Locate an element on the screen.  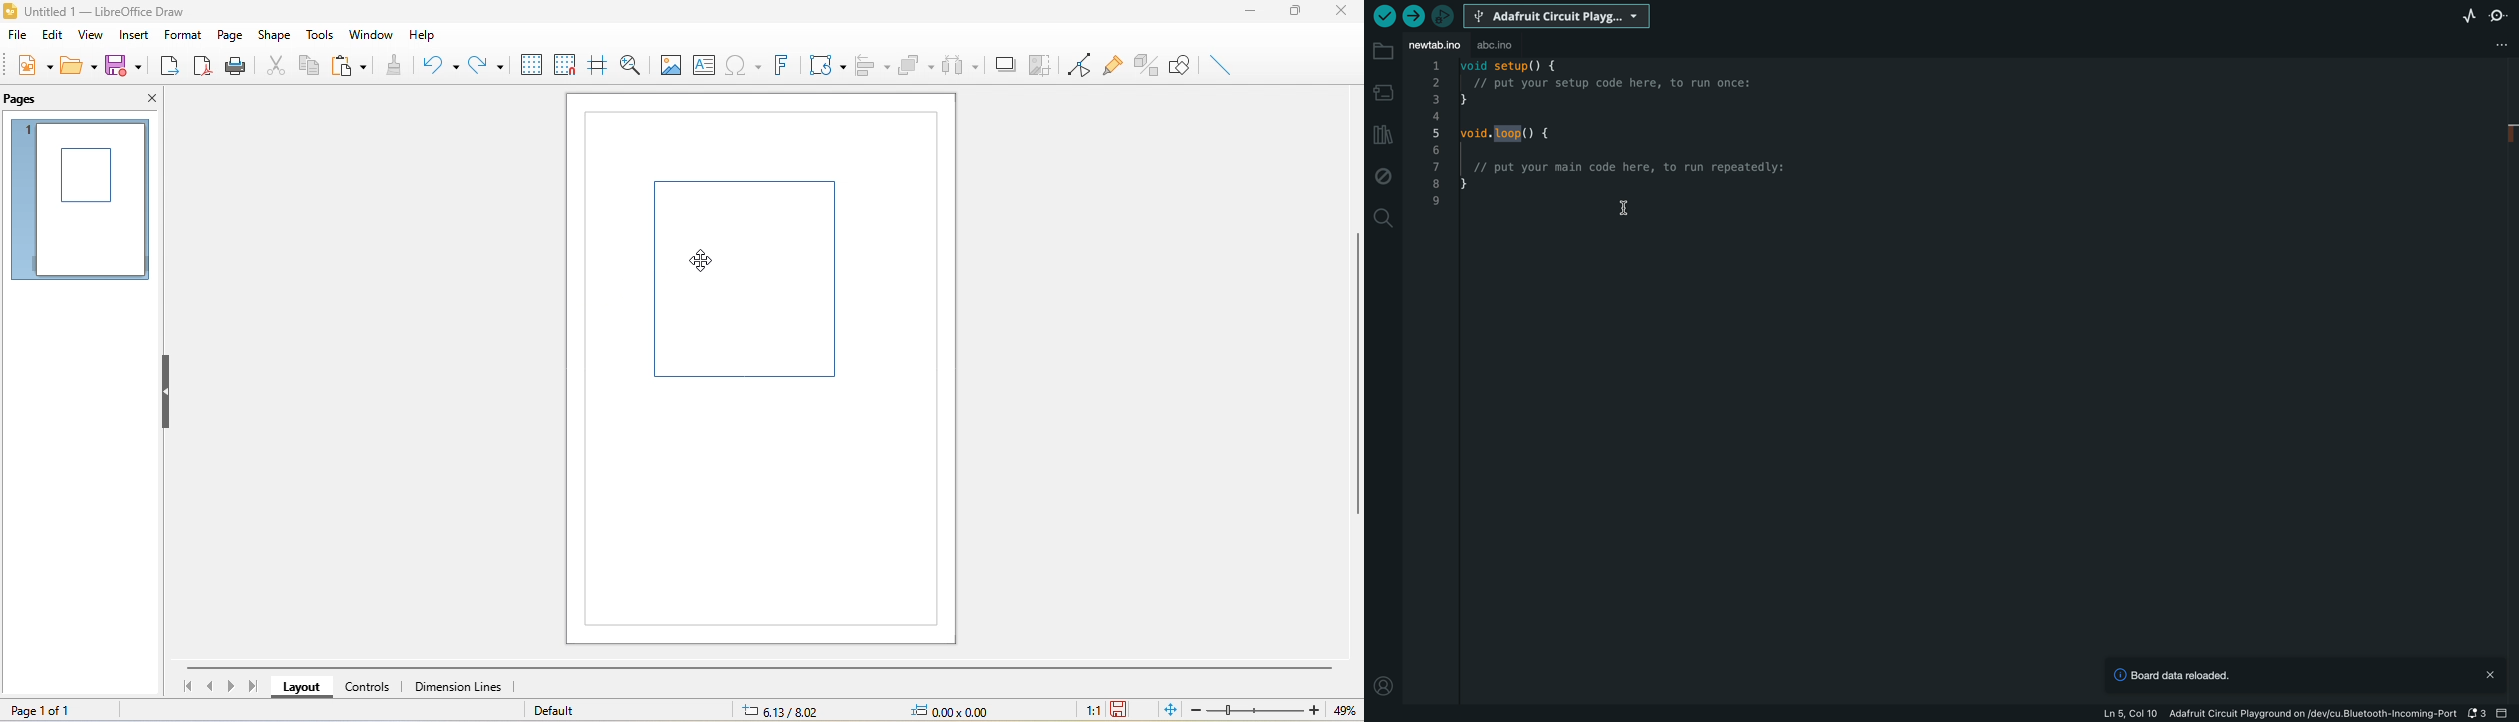
transformation is located at coordinates (827, 67).